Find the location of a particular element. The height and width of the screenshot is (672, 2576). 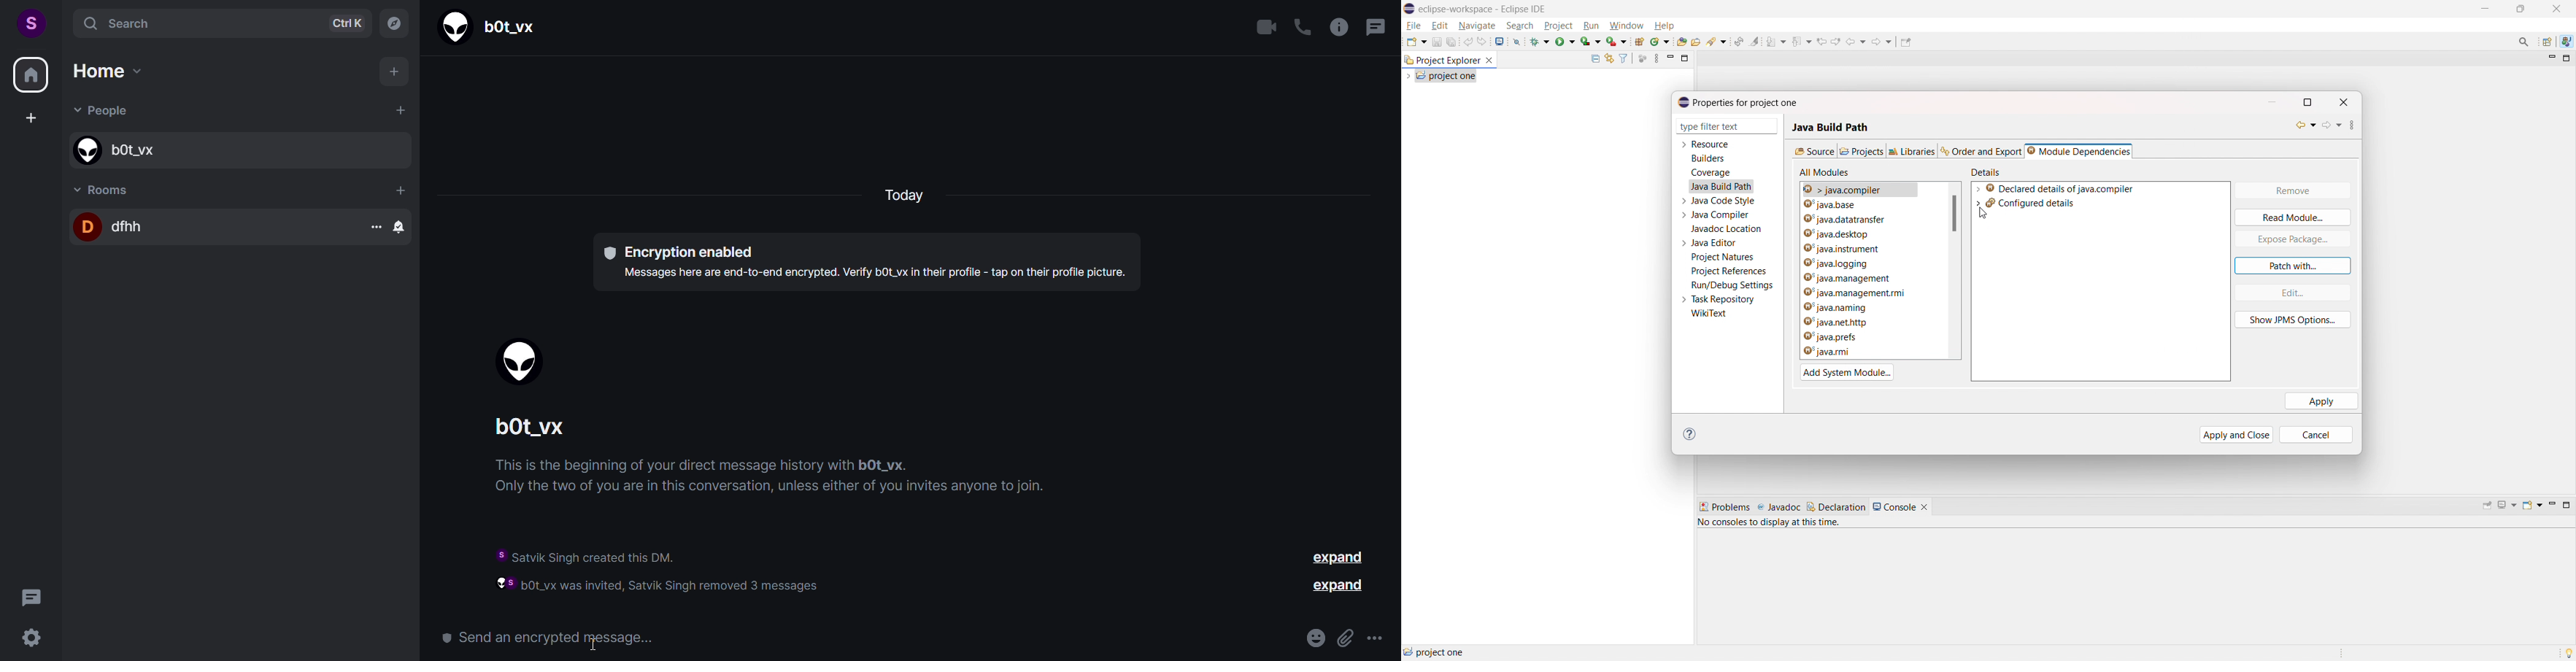

cancel is located at coordinates (2322, 435).